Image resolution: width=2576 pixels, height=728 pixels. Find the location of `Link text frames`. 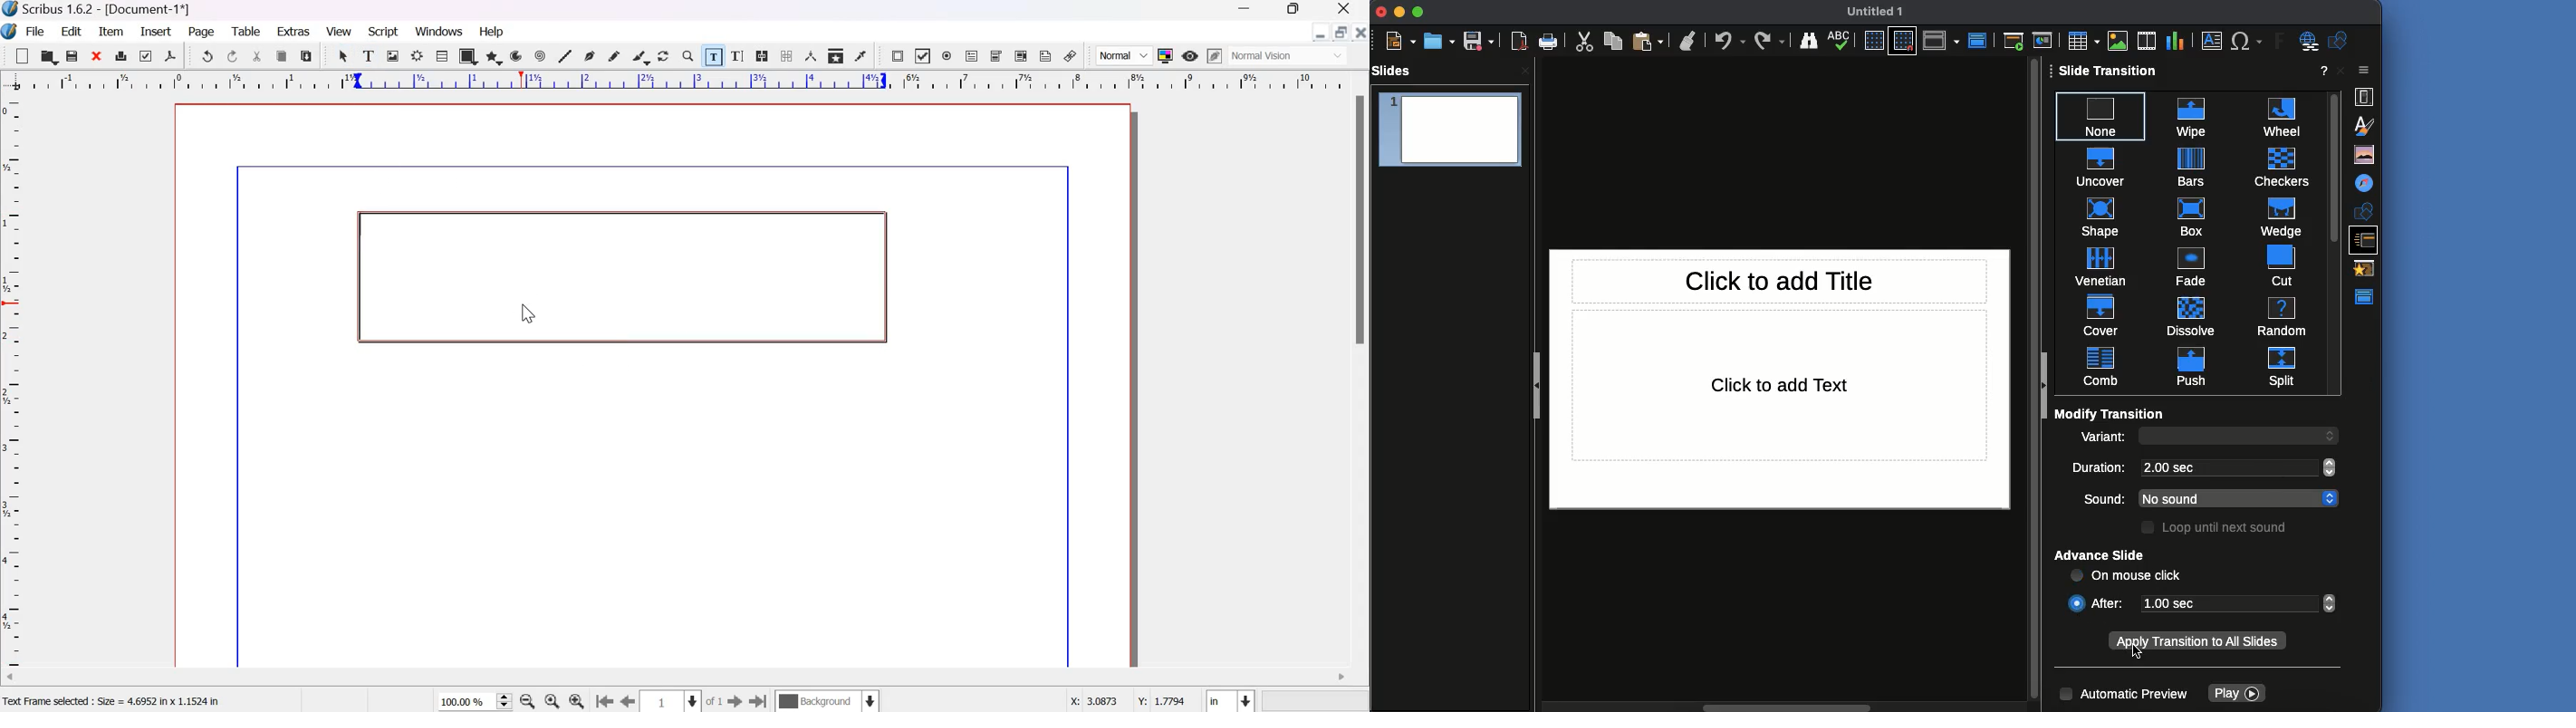

Link text frames is located at coordinates (762, 56).